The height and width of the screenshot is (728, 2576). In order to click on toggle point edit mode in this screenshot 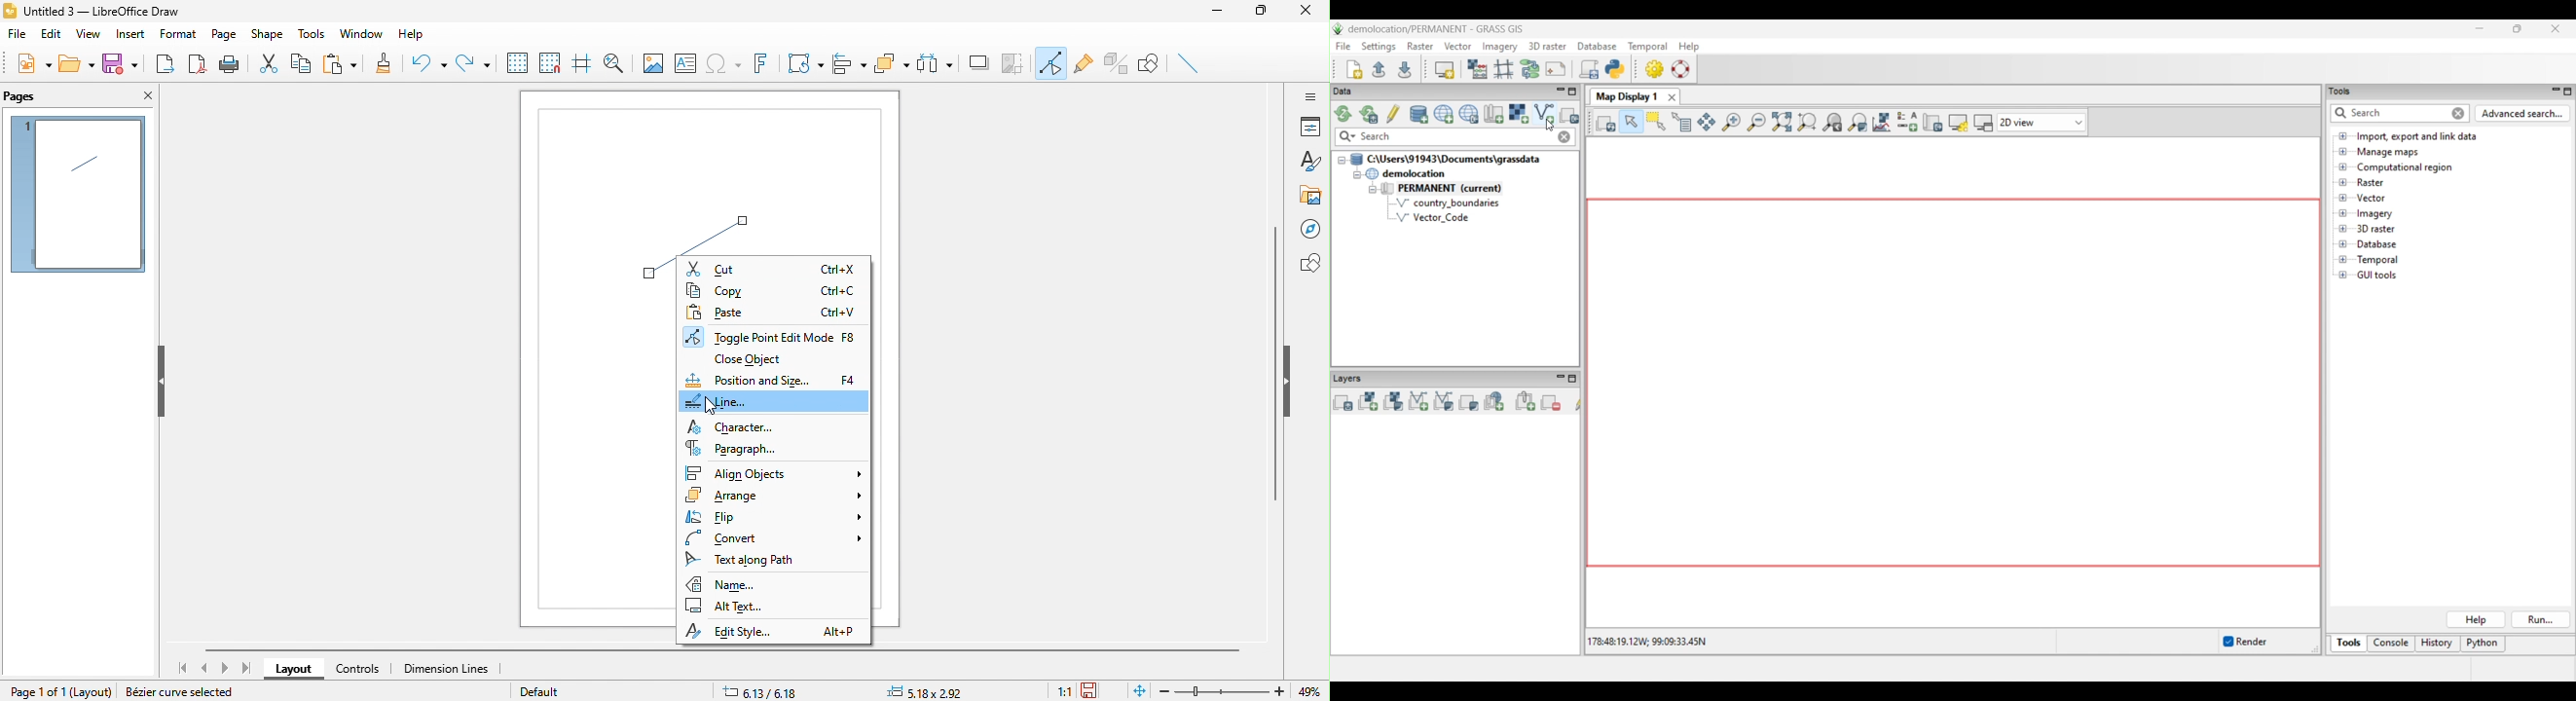, I will do `click(775, 335)`.